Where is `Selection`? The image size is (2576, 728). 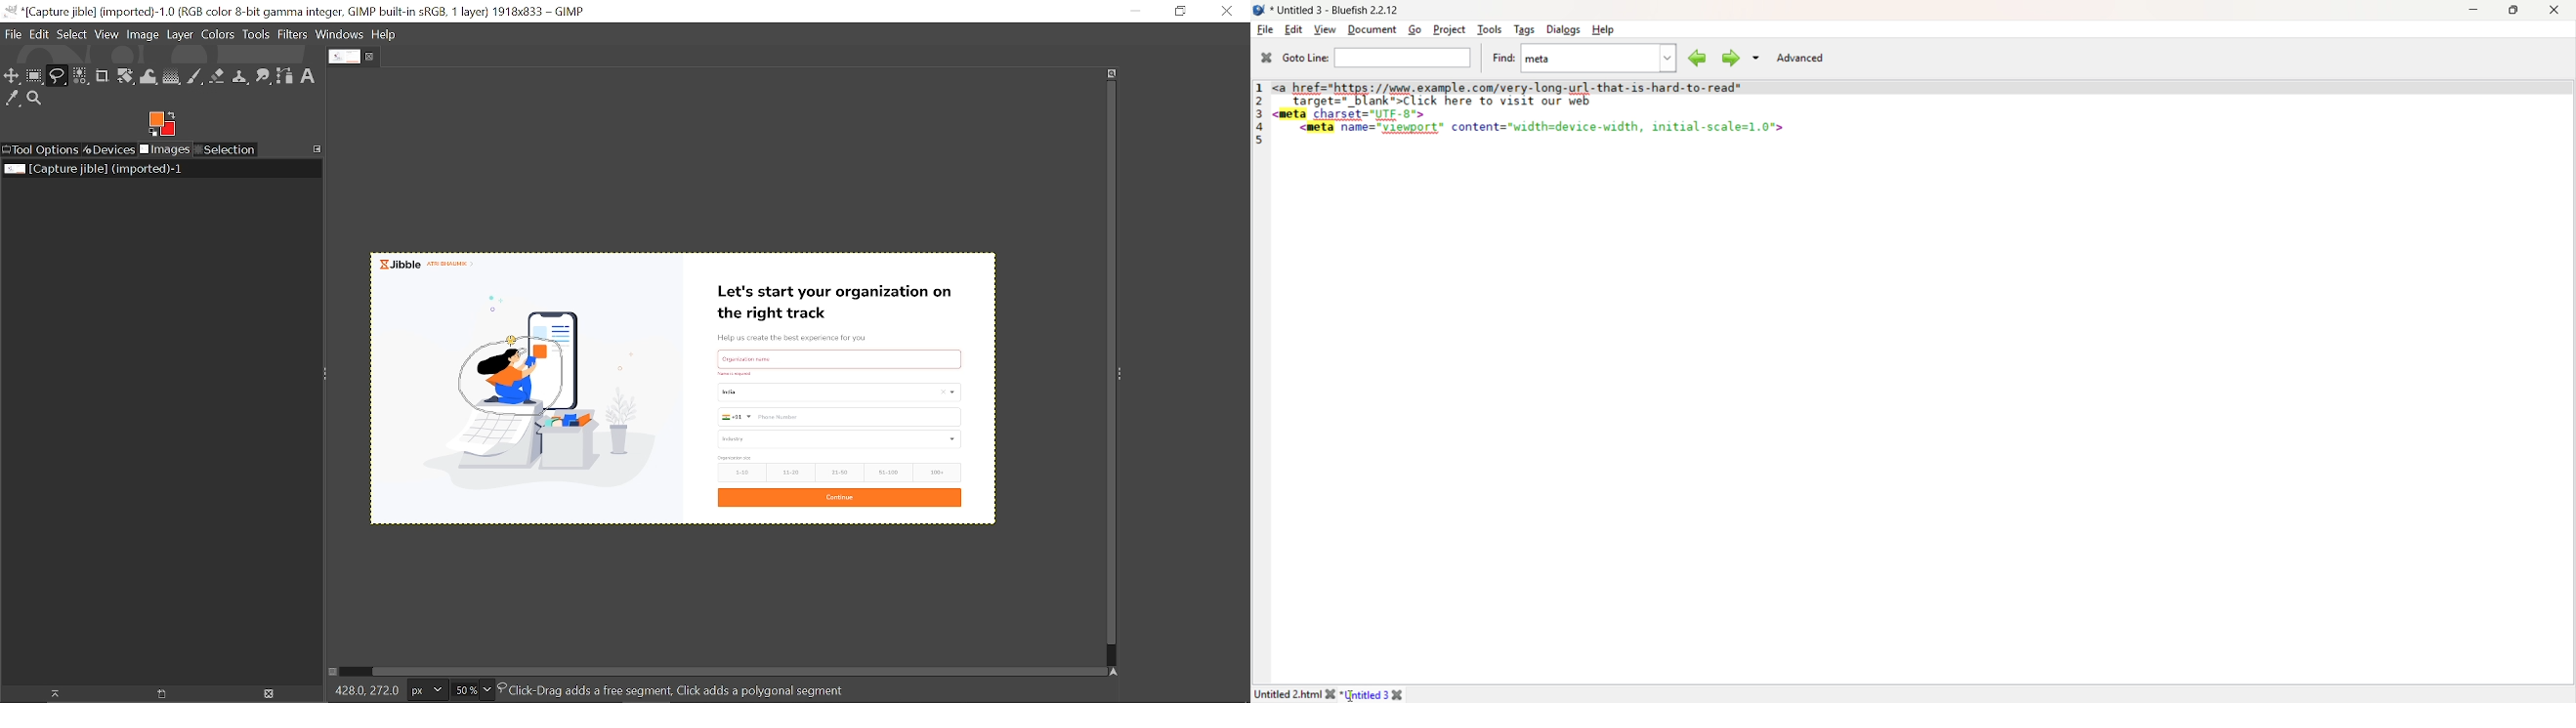 Selection is located at coordinates (225, 150).